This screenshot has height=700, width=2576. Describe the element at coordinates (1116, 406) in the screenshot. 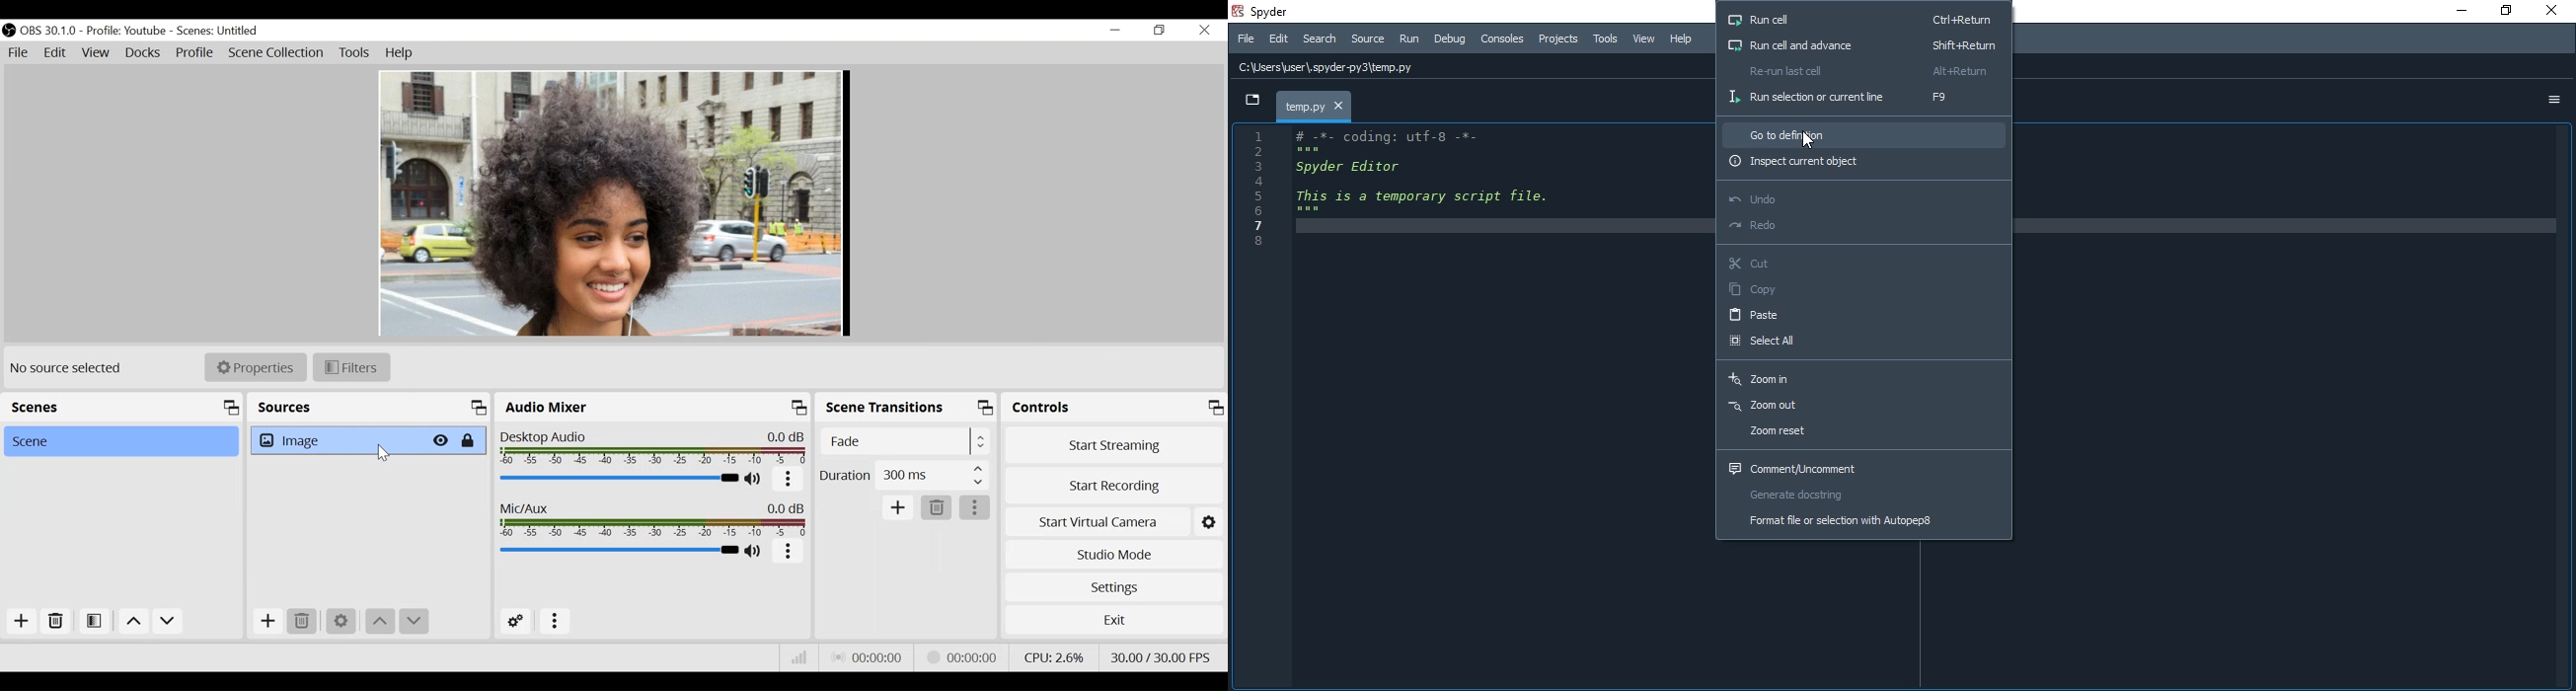

I see `Controls` at that location.